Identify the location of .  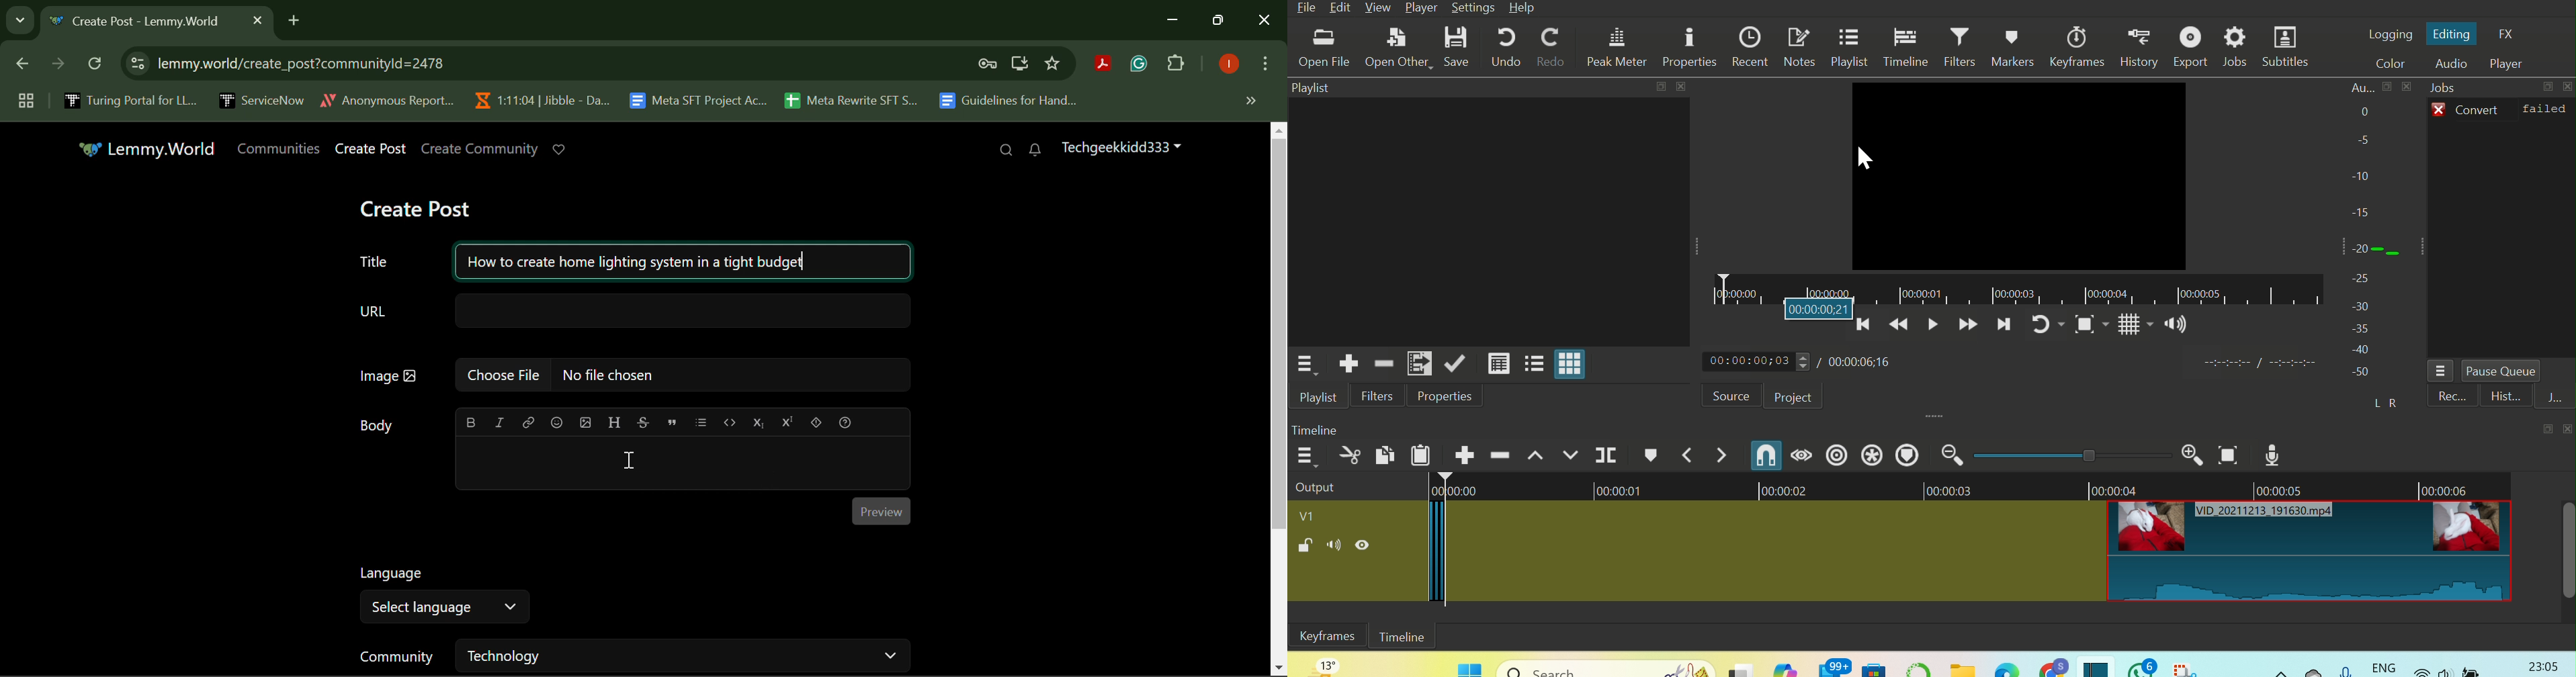
(1838, 455).